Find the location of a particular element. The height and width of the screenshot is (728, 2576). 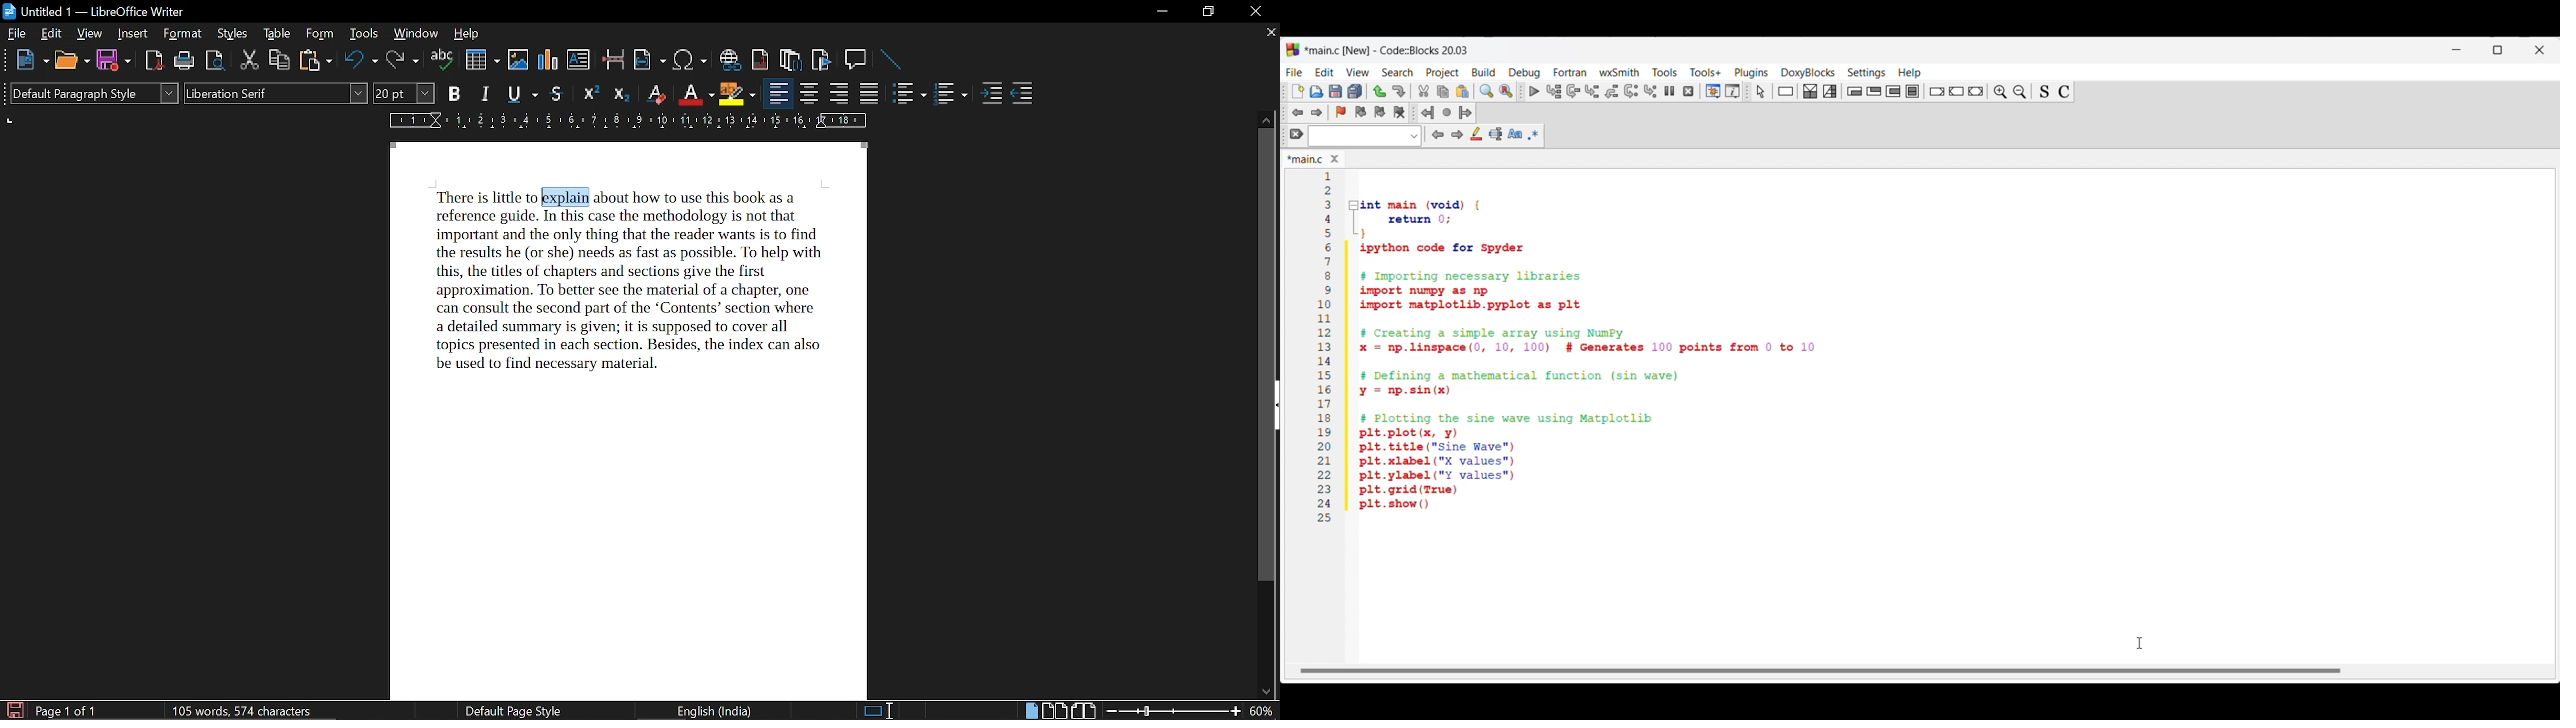

move down is located at coordinates (1266, 693).